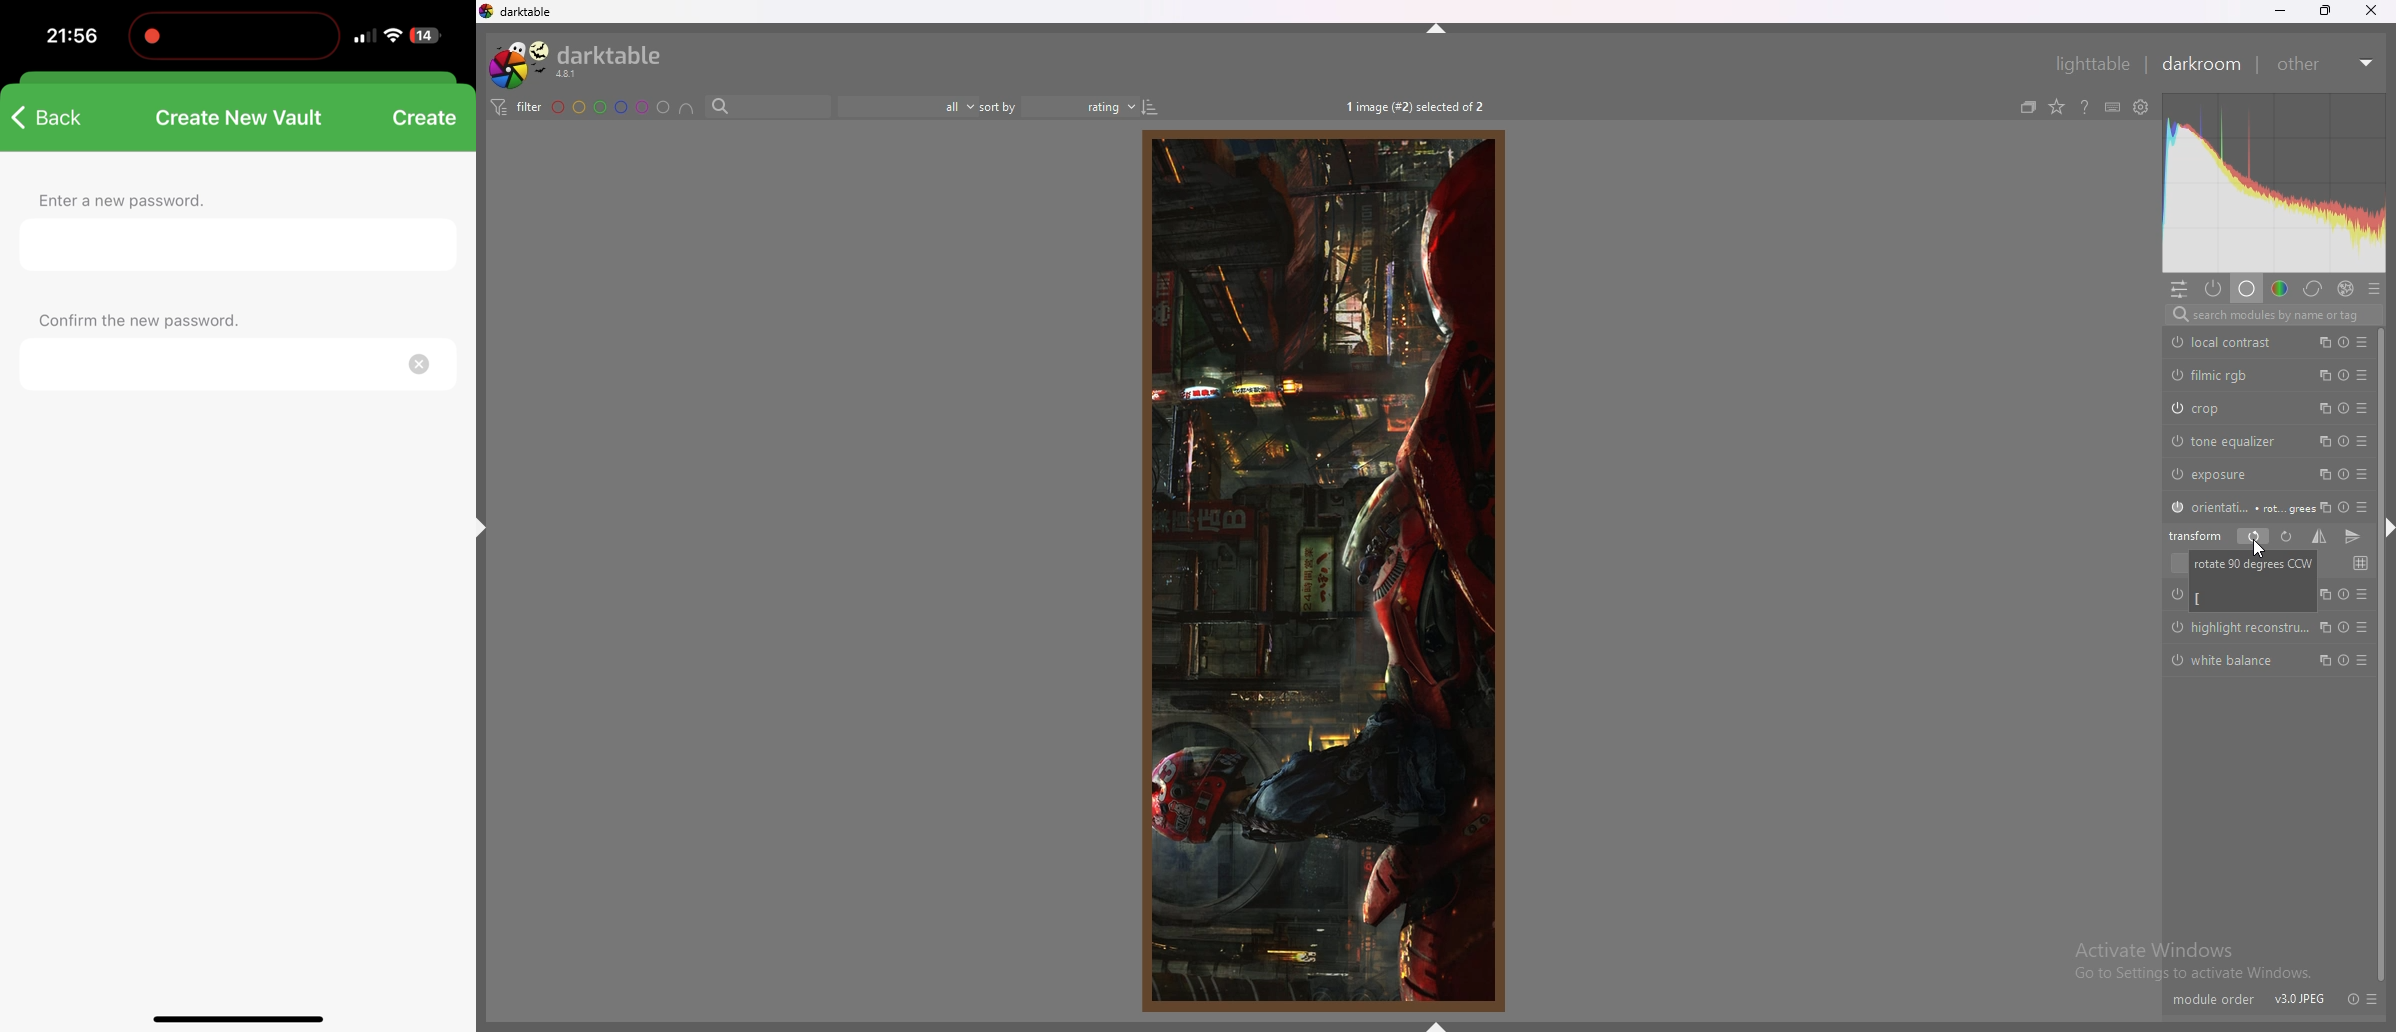  Describe the element at coordinates (2298, 1000) in the screenshot. I see `v3.0 JPEG` at that location.